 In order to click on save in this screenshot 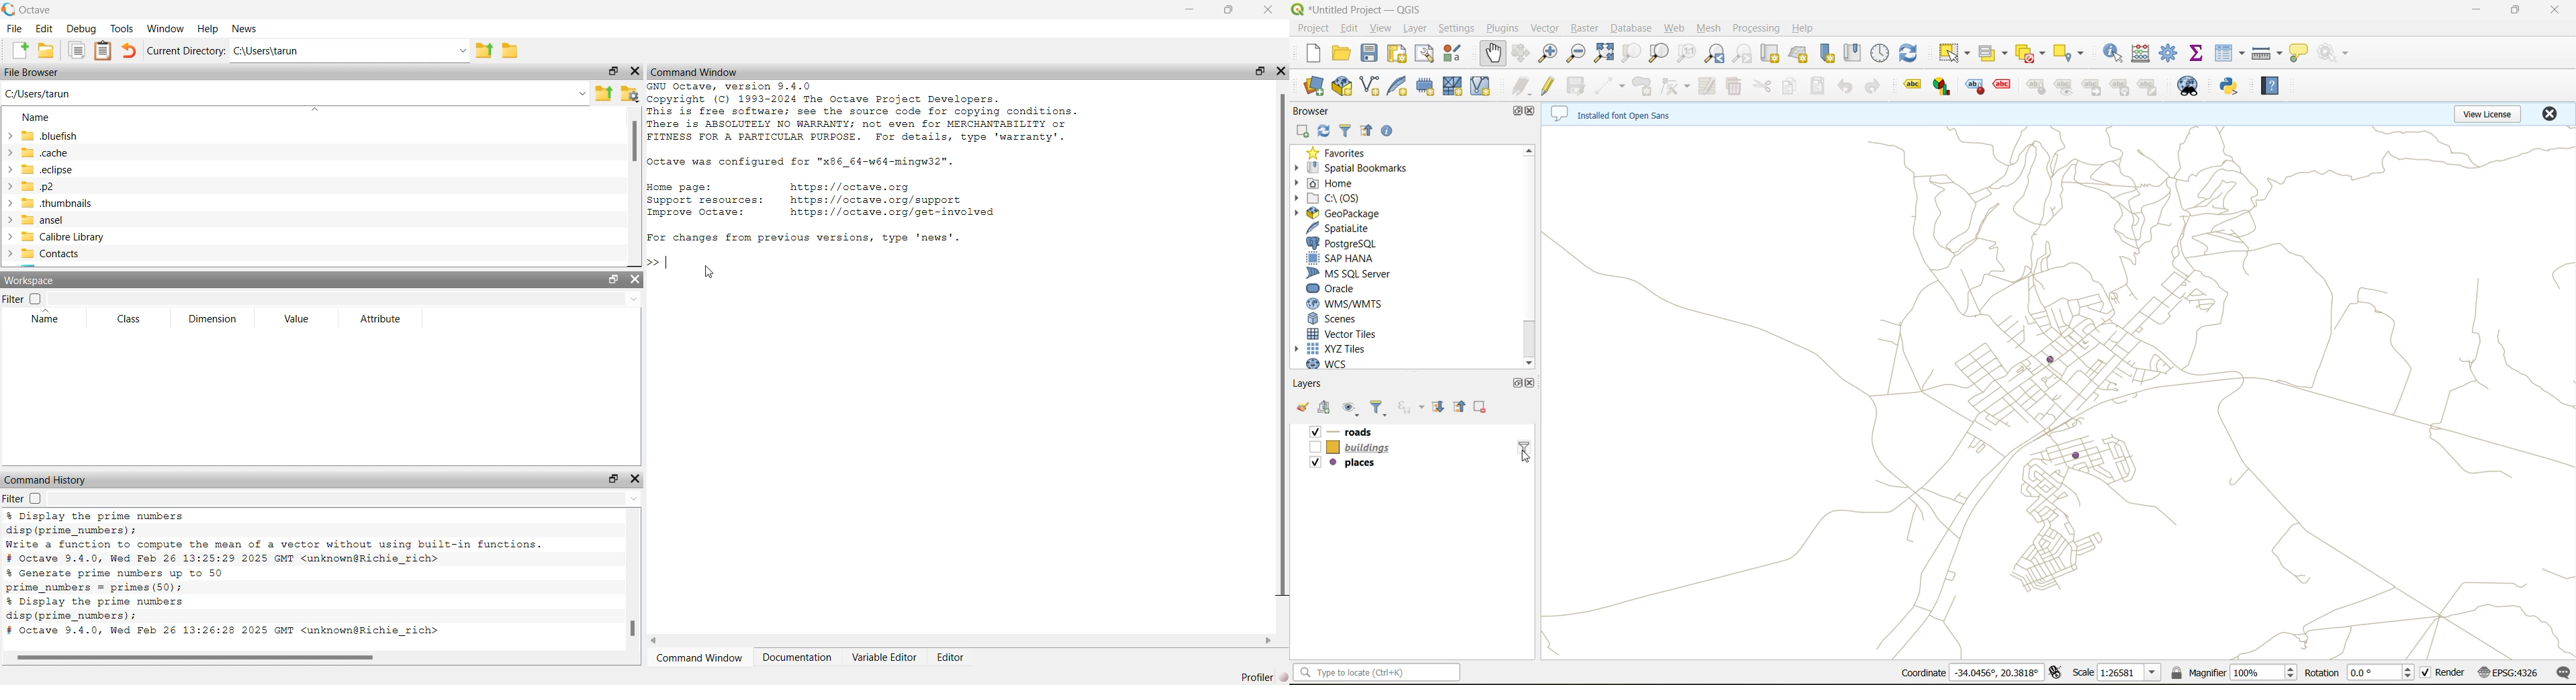, I will do `click(1368, 54)`.